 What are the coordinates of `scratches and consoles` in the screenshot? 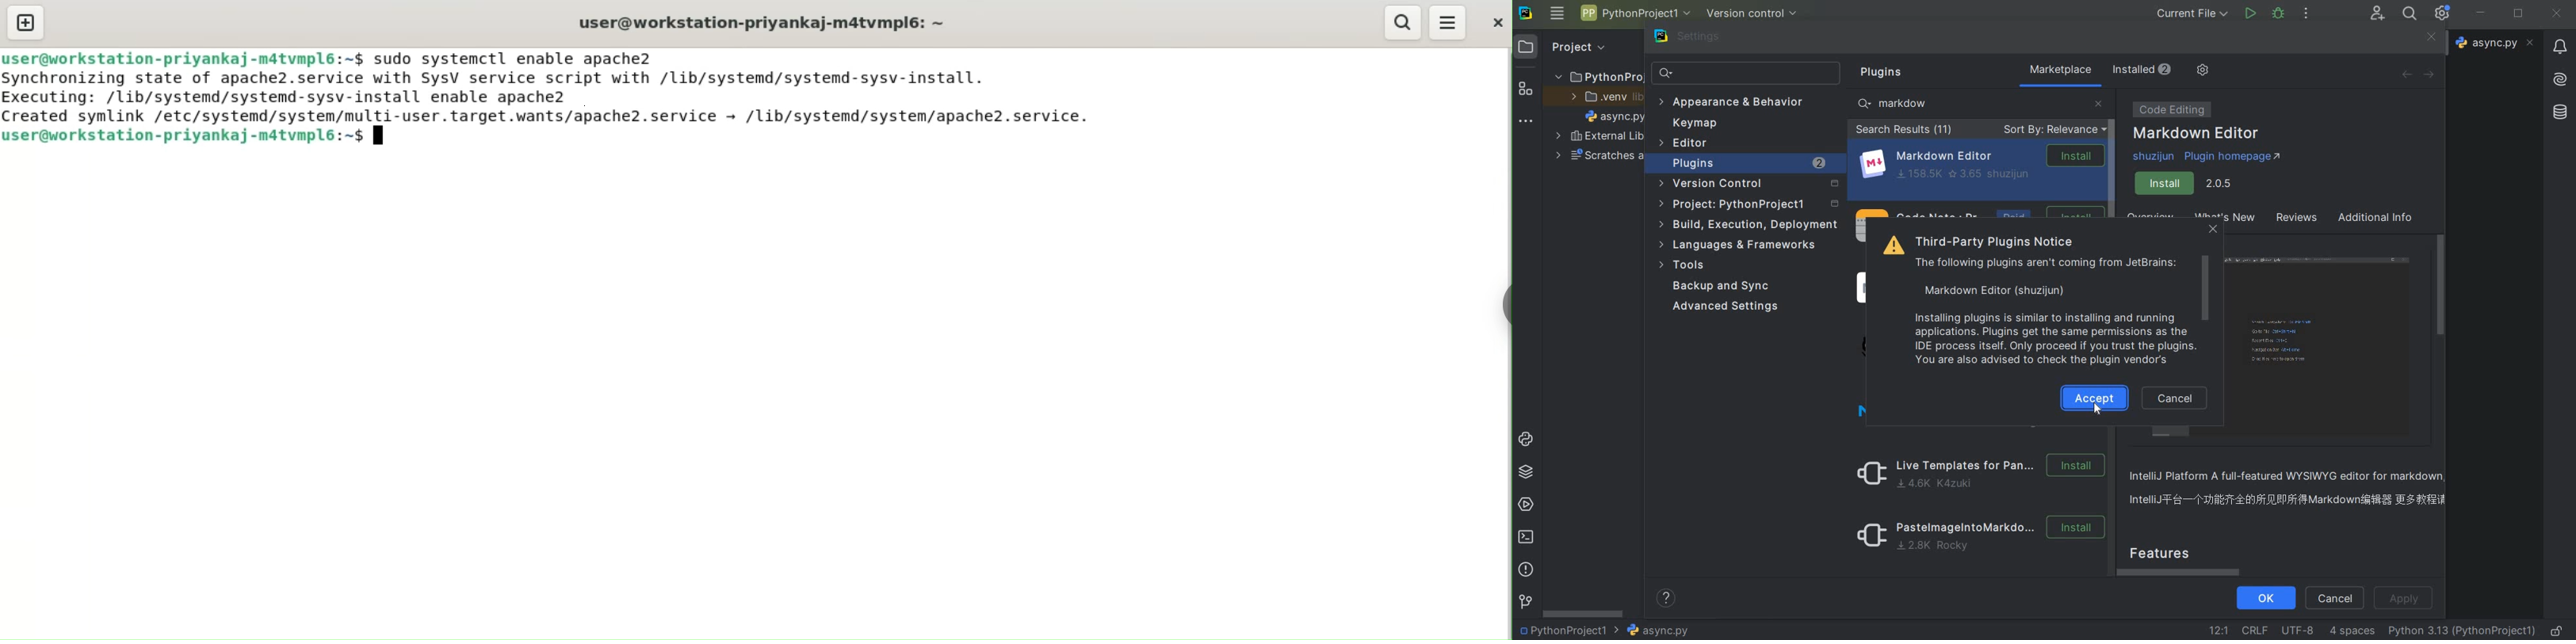 It's located at (1598, 157).